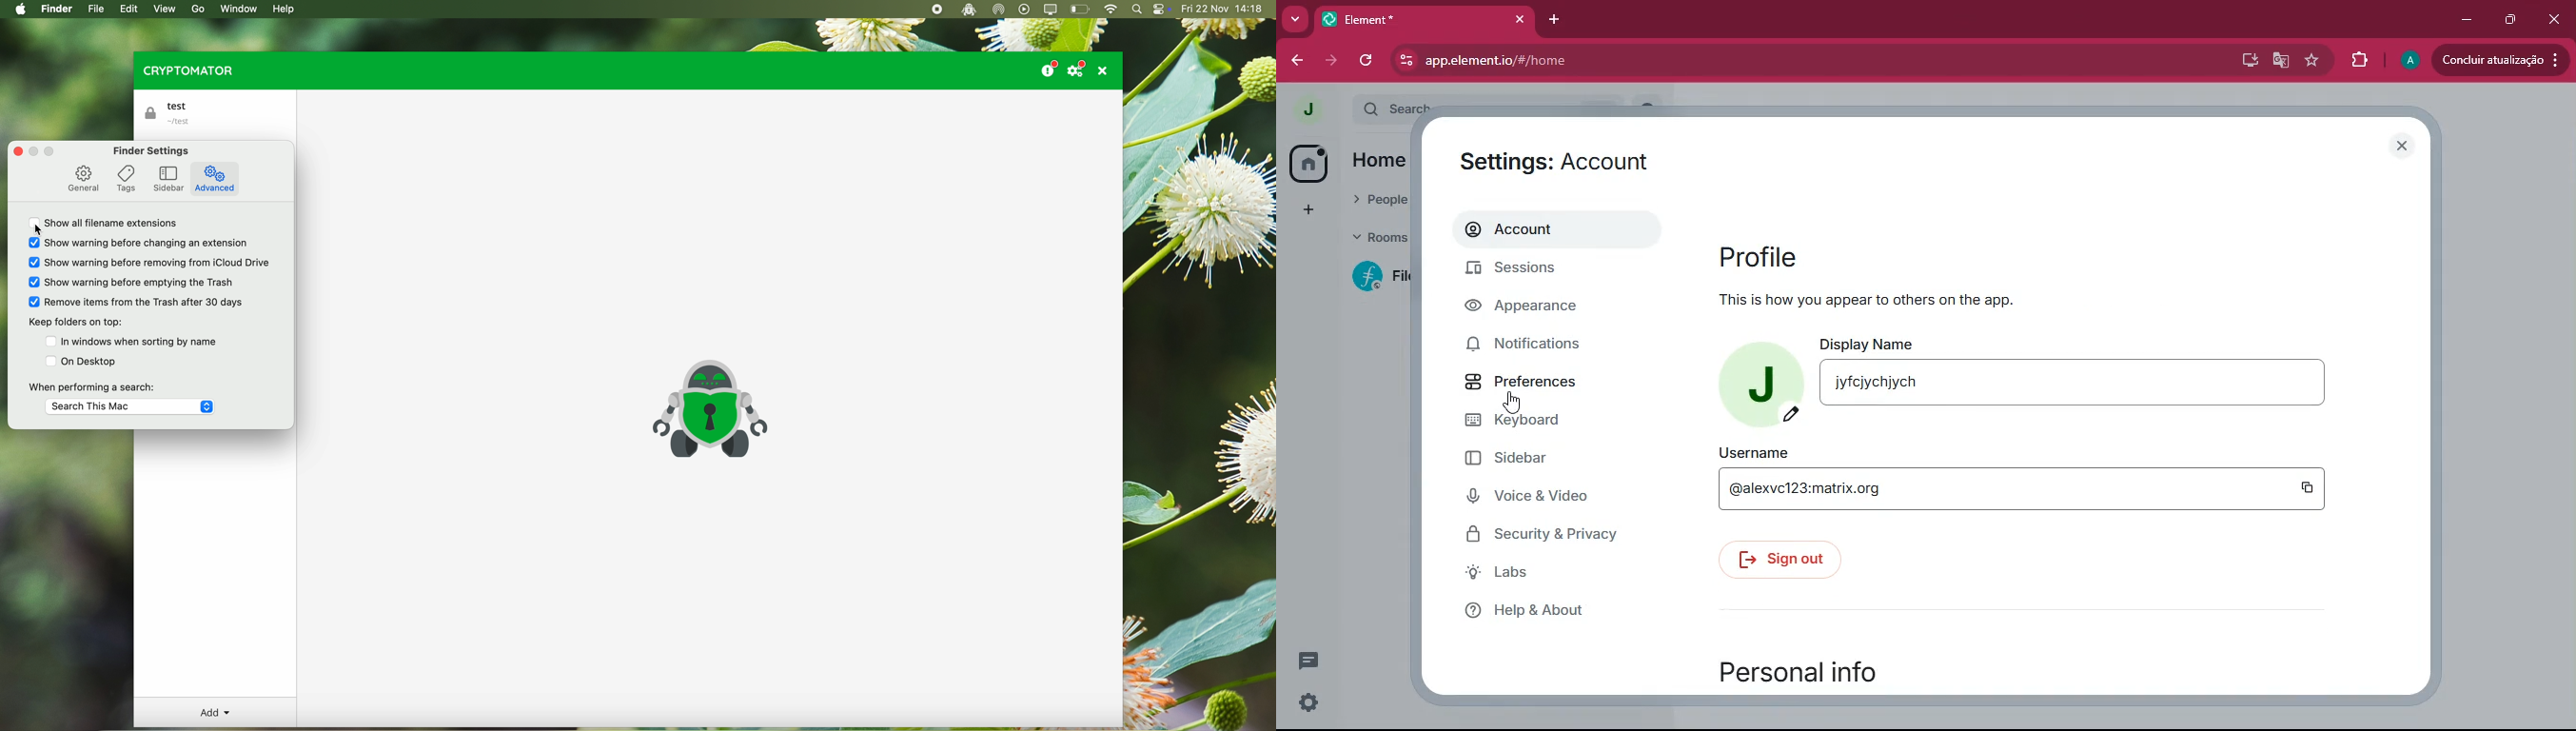  Describe the element at coordinates (1379, 162) in the screenshot. I see `home` at that location.